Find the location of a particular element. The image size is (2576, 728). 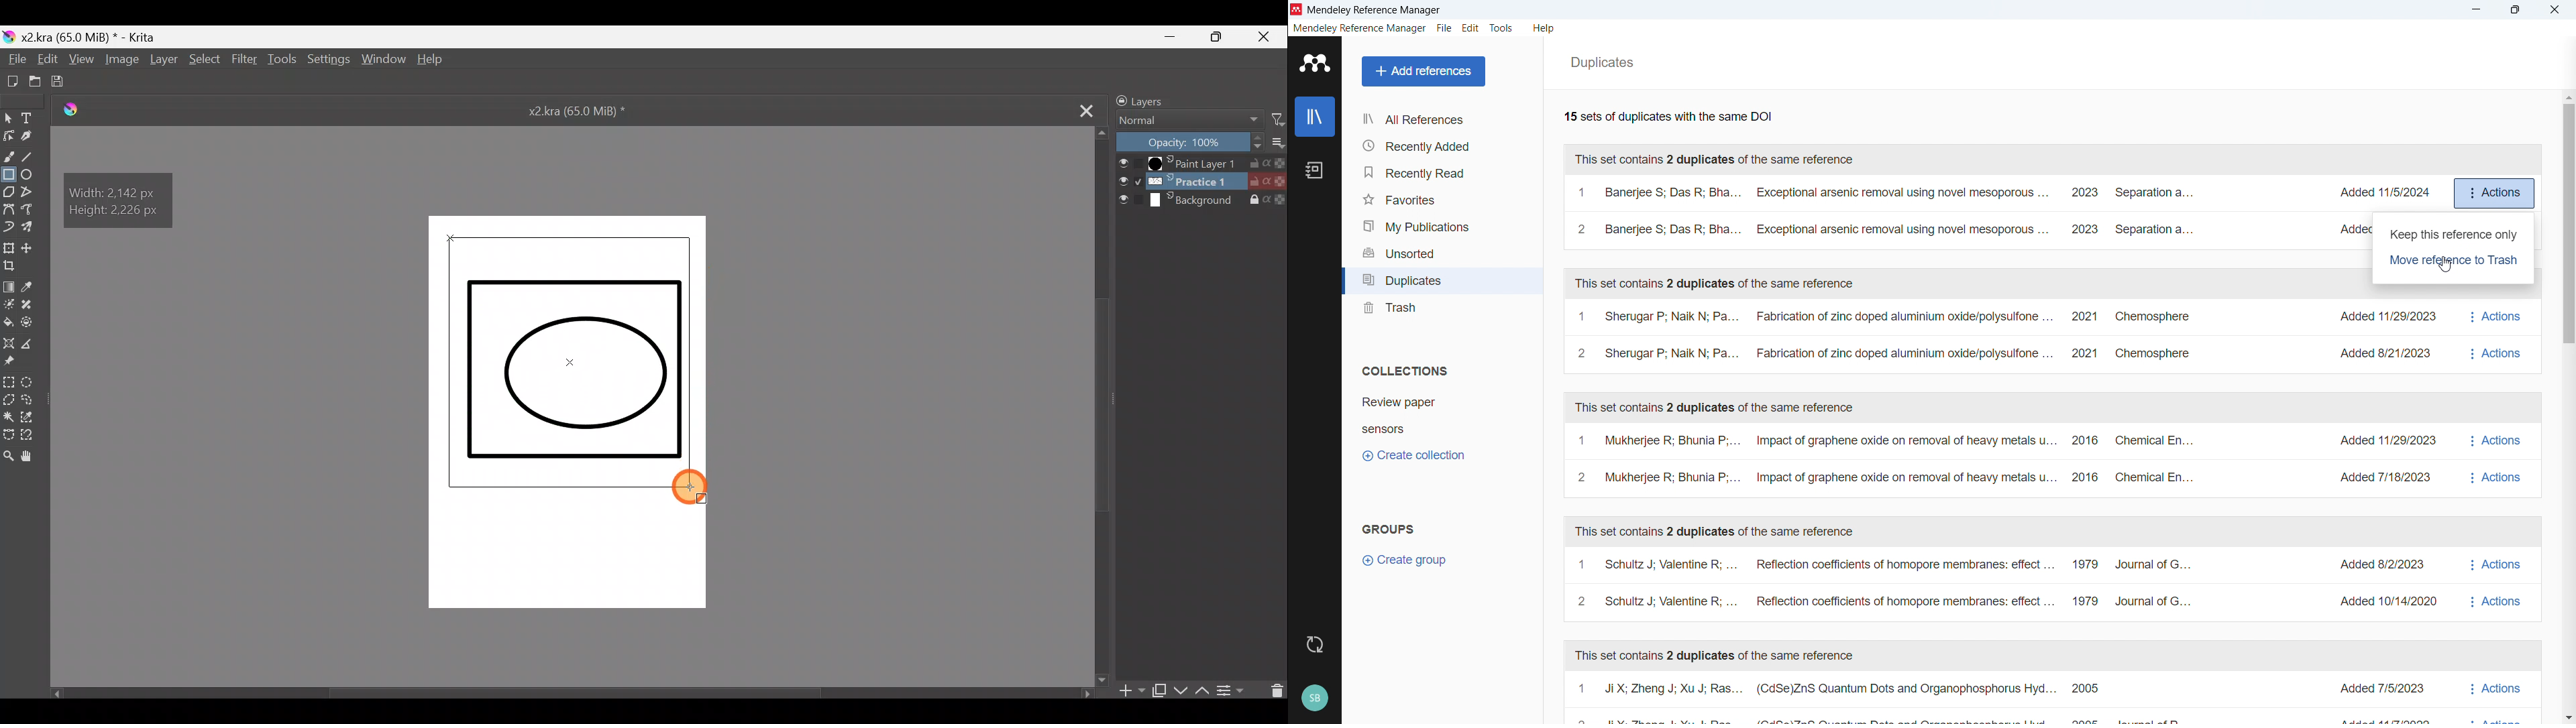

Layer is located at coordinates (162, 62).